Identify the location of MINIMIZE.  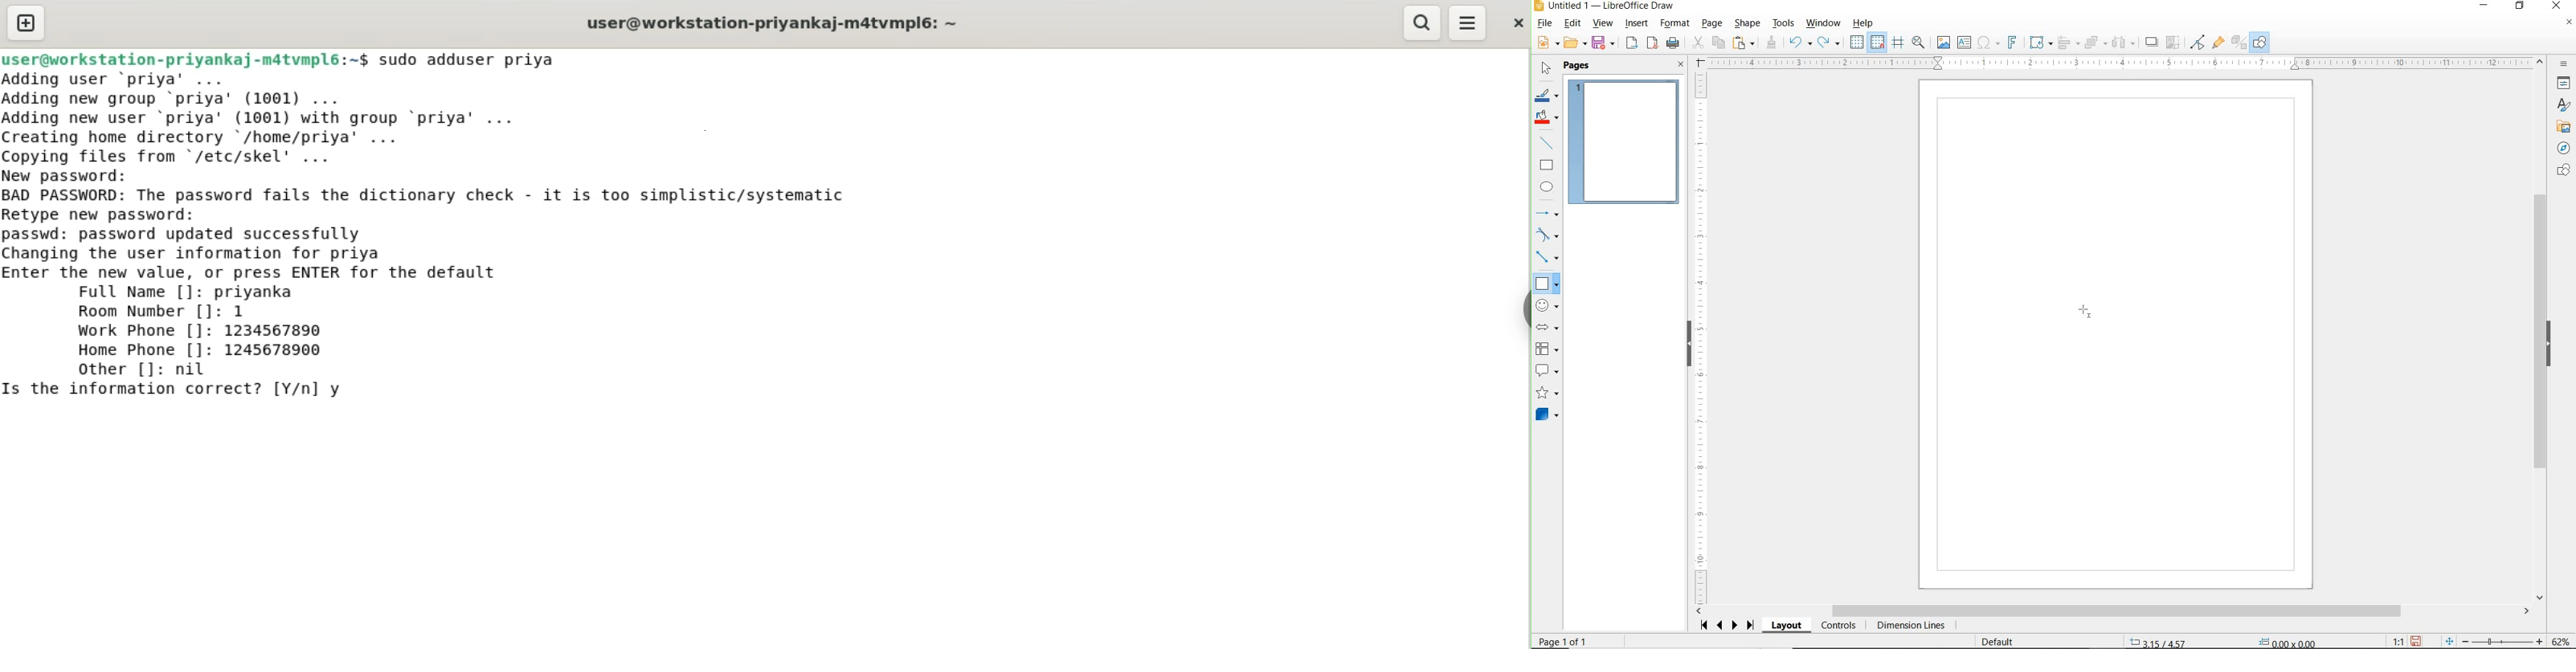
(2487, 6).